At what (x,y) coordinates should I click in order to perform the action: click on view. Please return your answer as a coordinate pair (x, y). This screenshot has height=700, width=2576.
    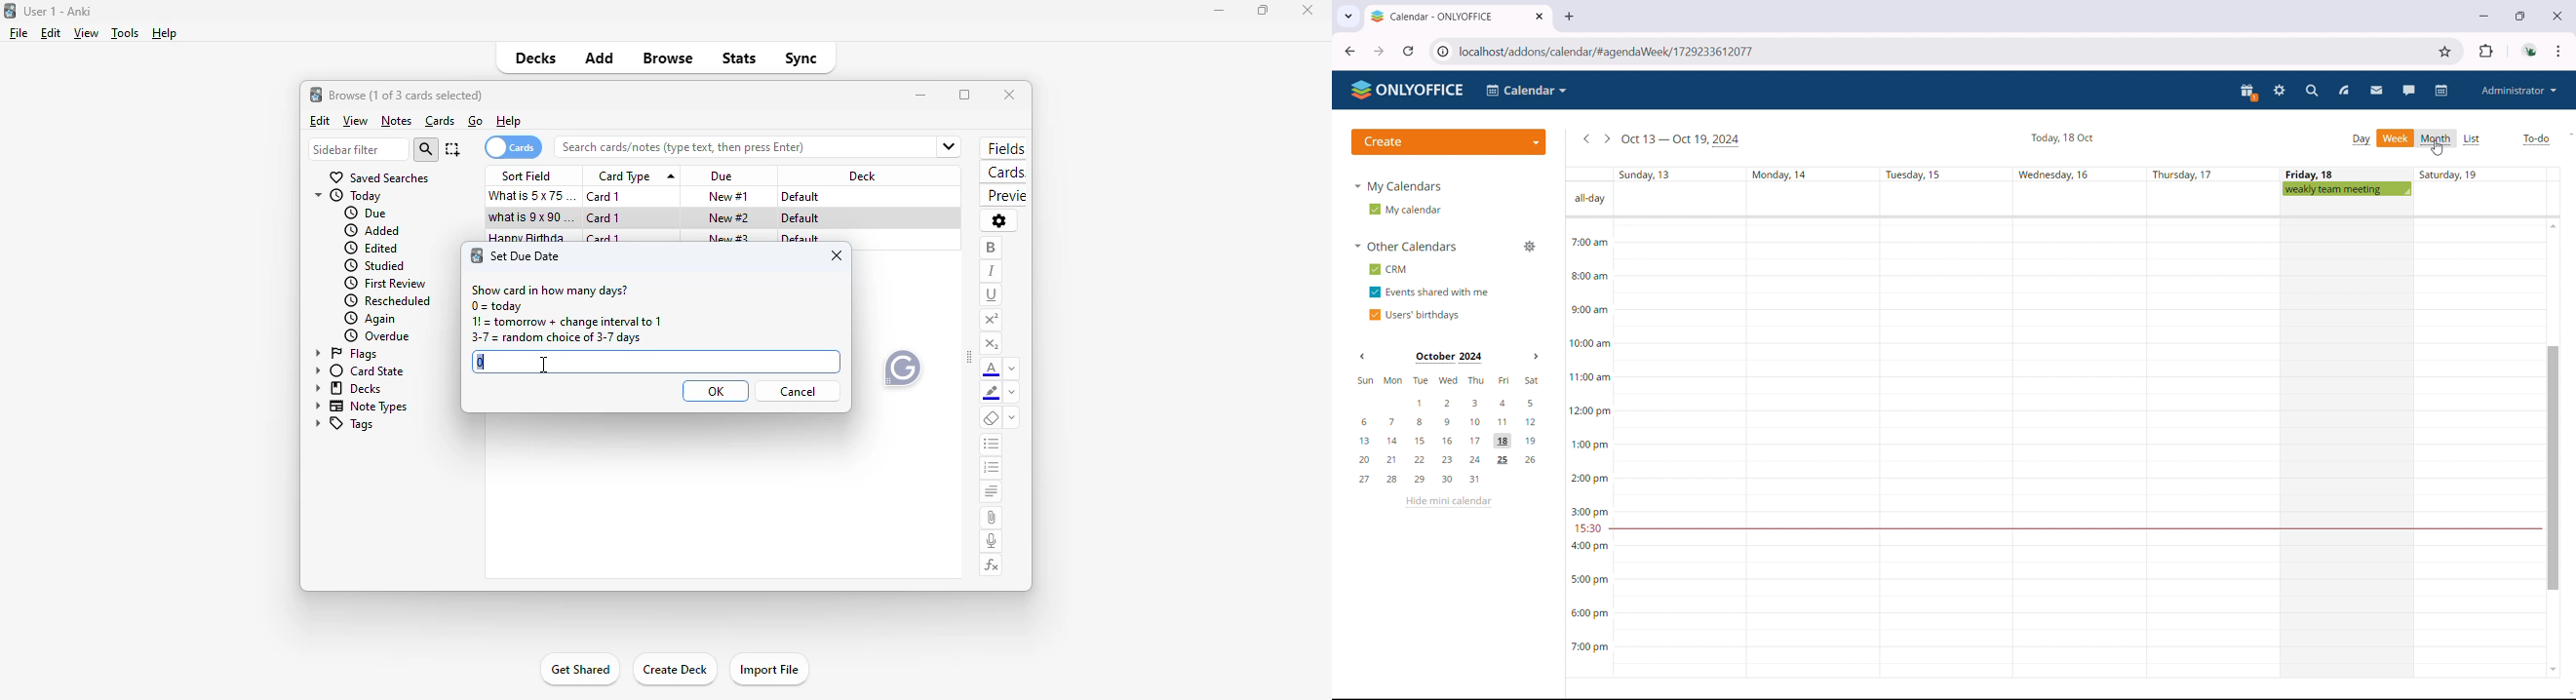
    Looking at the image, I should click on (356, 122).